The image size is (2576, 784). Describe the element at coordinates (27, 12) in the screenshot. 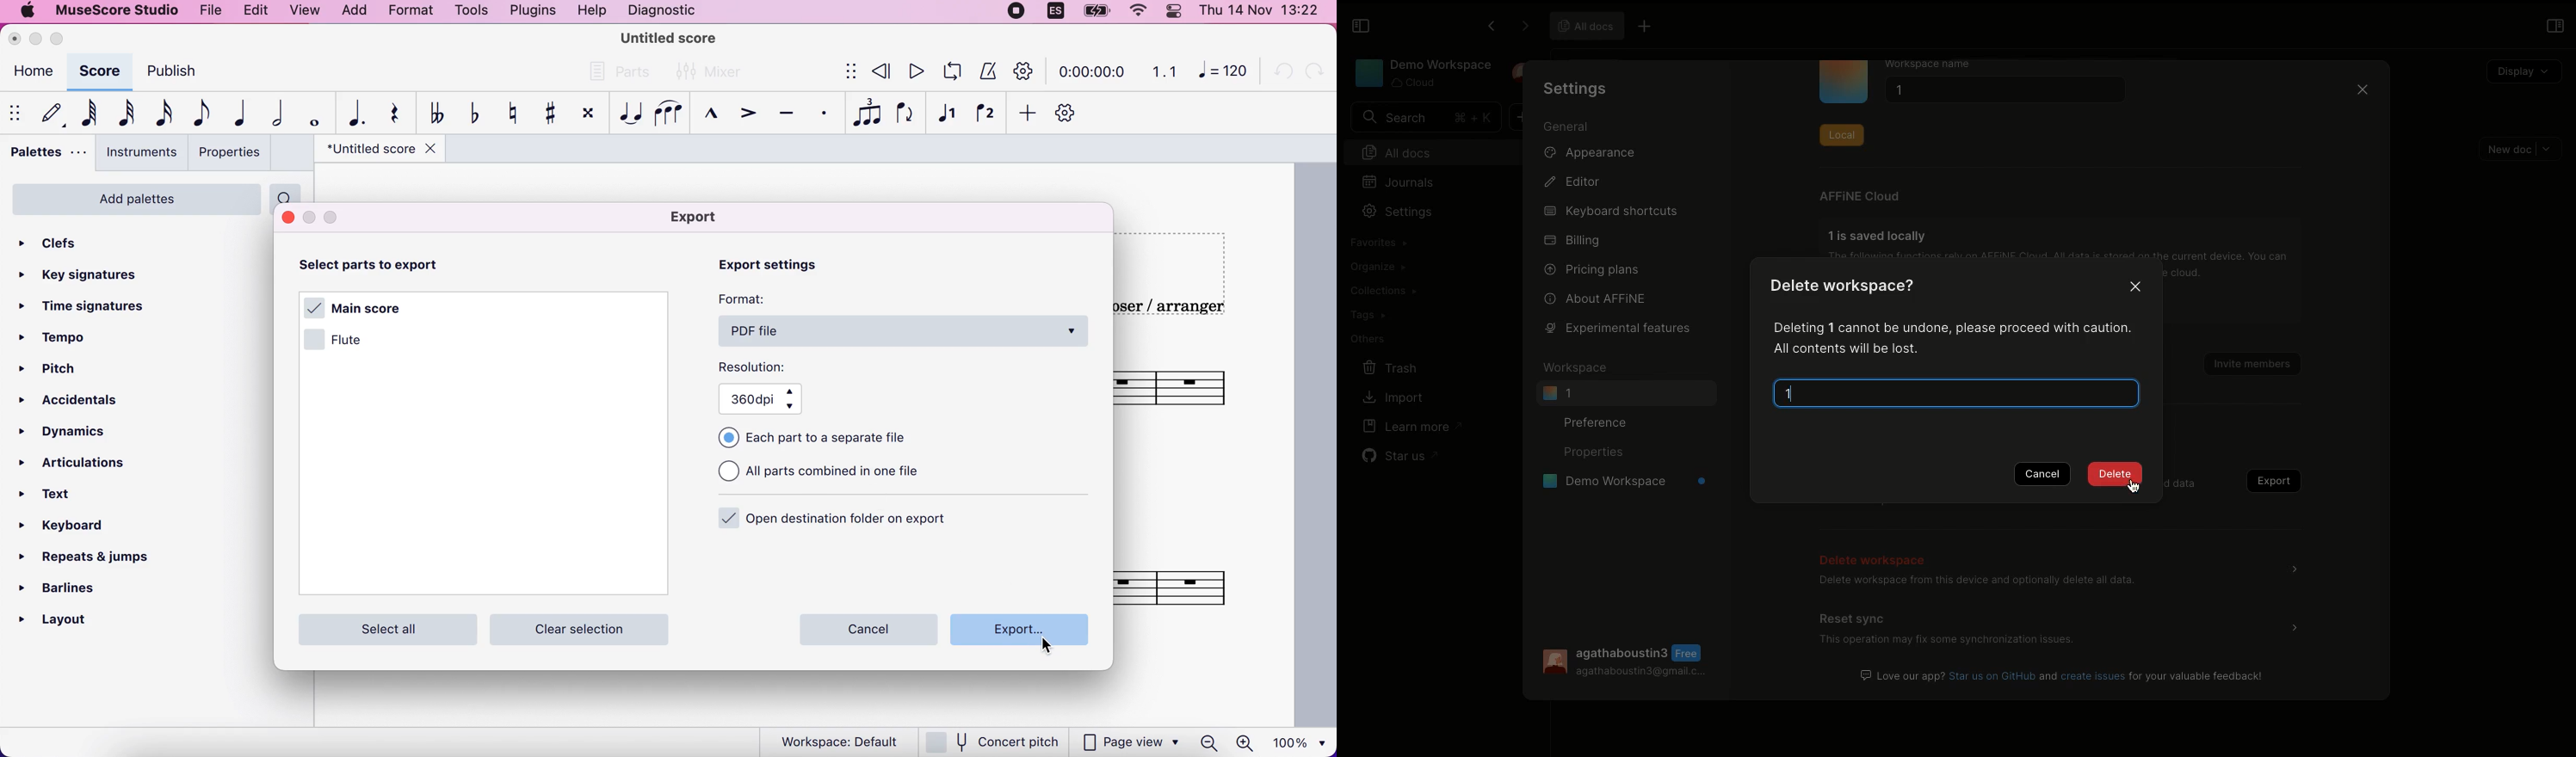

I see `mac logo` at that location.